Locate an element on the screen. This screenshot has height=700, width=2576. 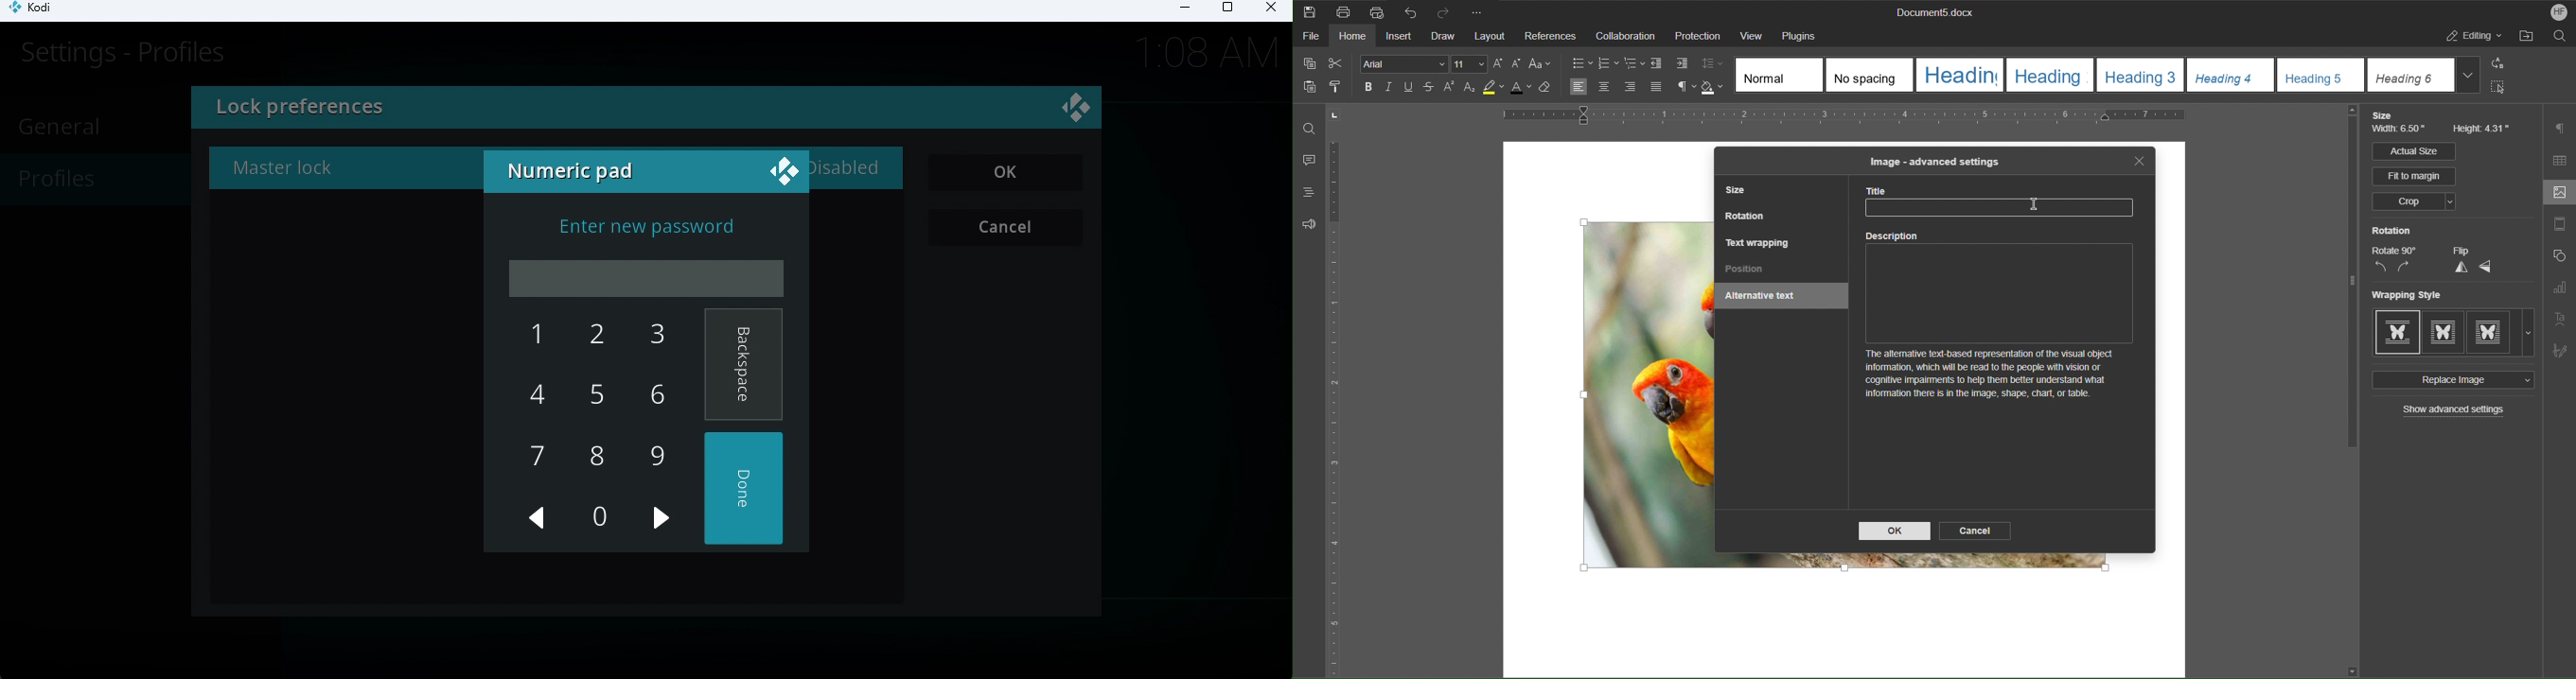
Close is located at coordinates (2140, 162).